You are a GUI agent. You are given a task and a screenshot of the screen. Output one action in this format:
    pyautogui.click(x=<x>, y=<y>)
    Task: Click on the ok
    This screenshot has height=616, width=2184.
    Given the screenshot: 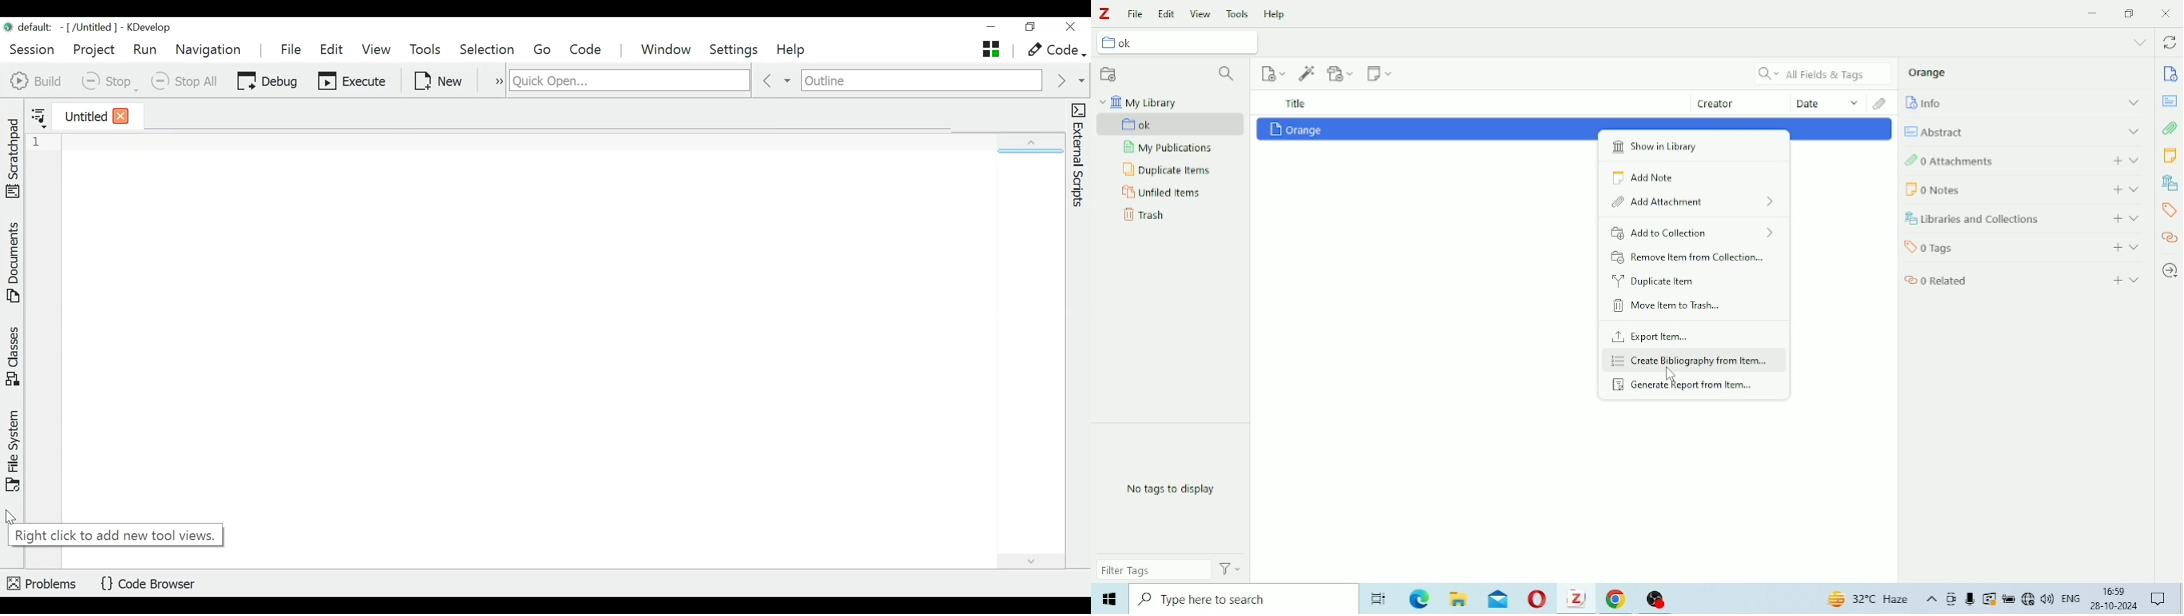 What is the action you would take?
    pyautogui.click(x=1182, y=44)
    